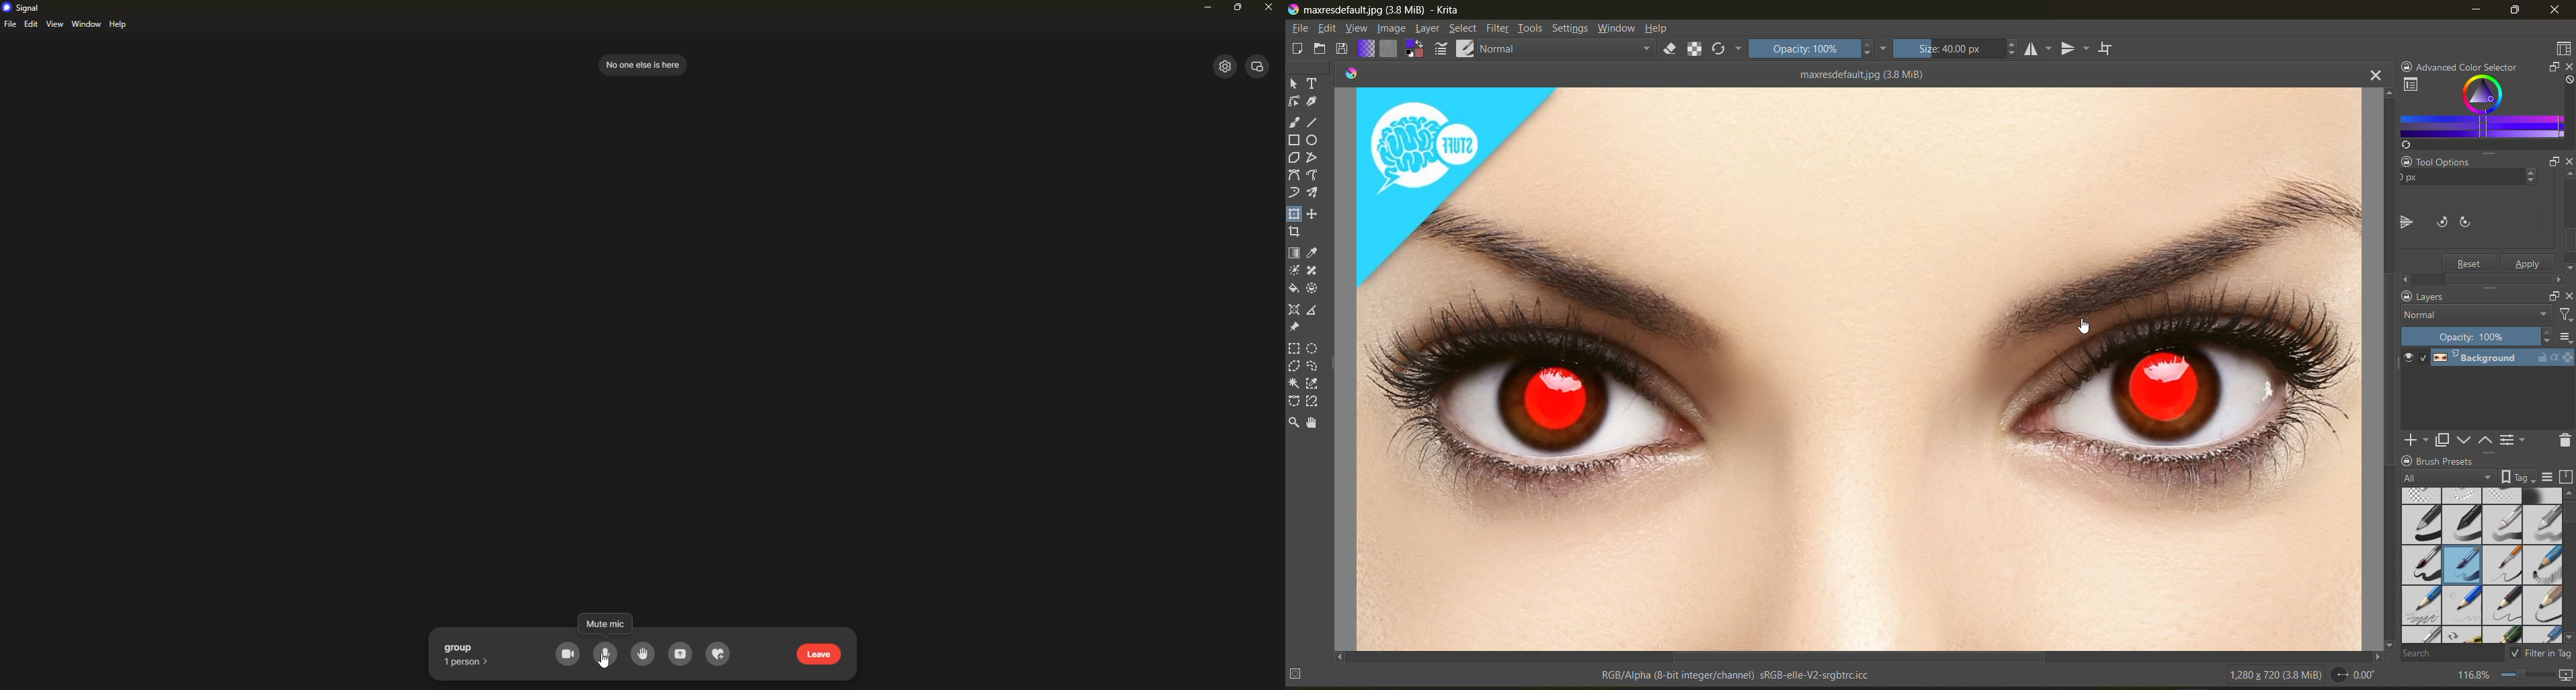 The width and height of the screenshot is (2576, 700). I want to click on float docker, so click(2552, 68).